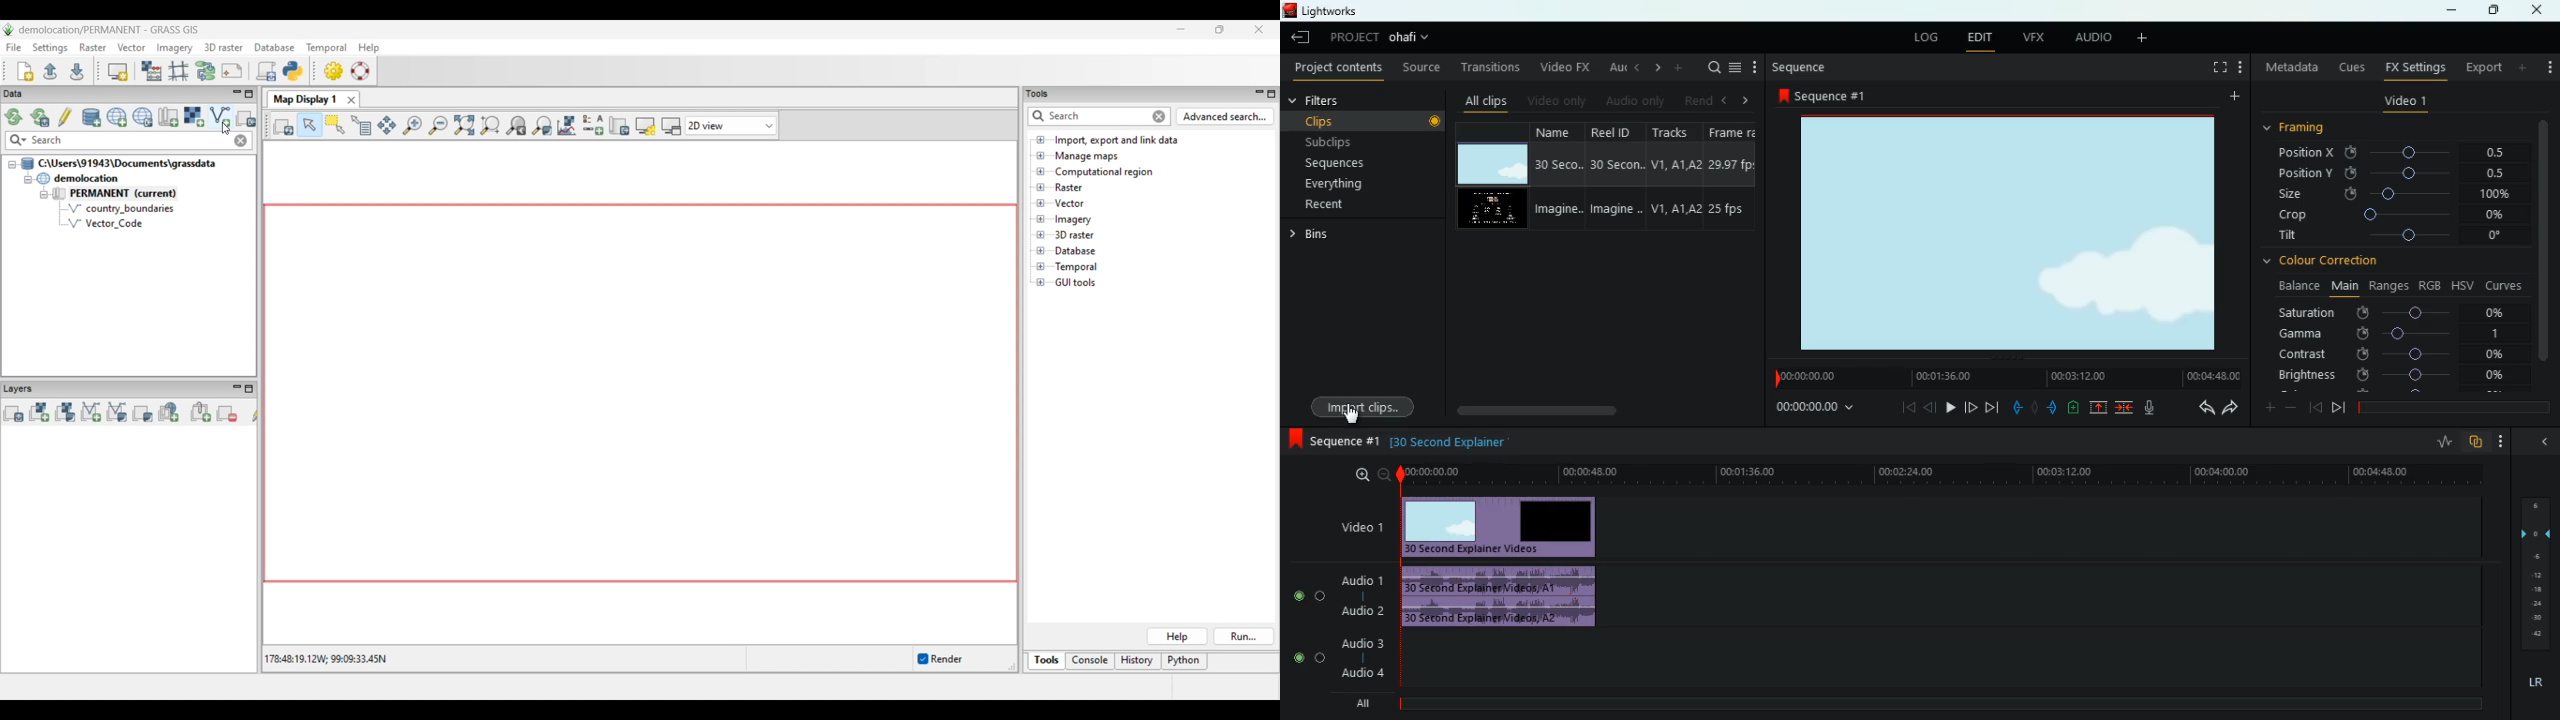  What do you see at coordinates (2034, 406) in the screenshot?
I see `hold` at bounding box center [2034, 406].